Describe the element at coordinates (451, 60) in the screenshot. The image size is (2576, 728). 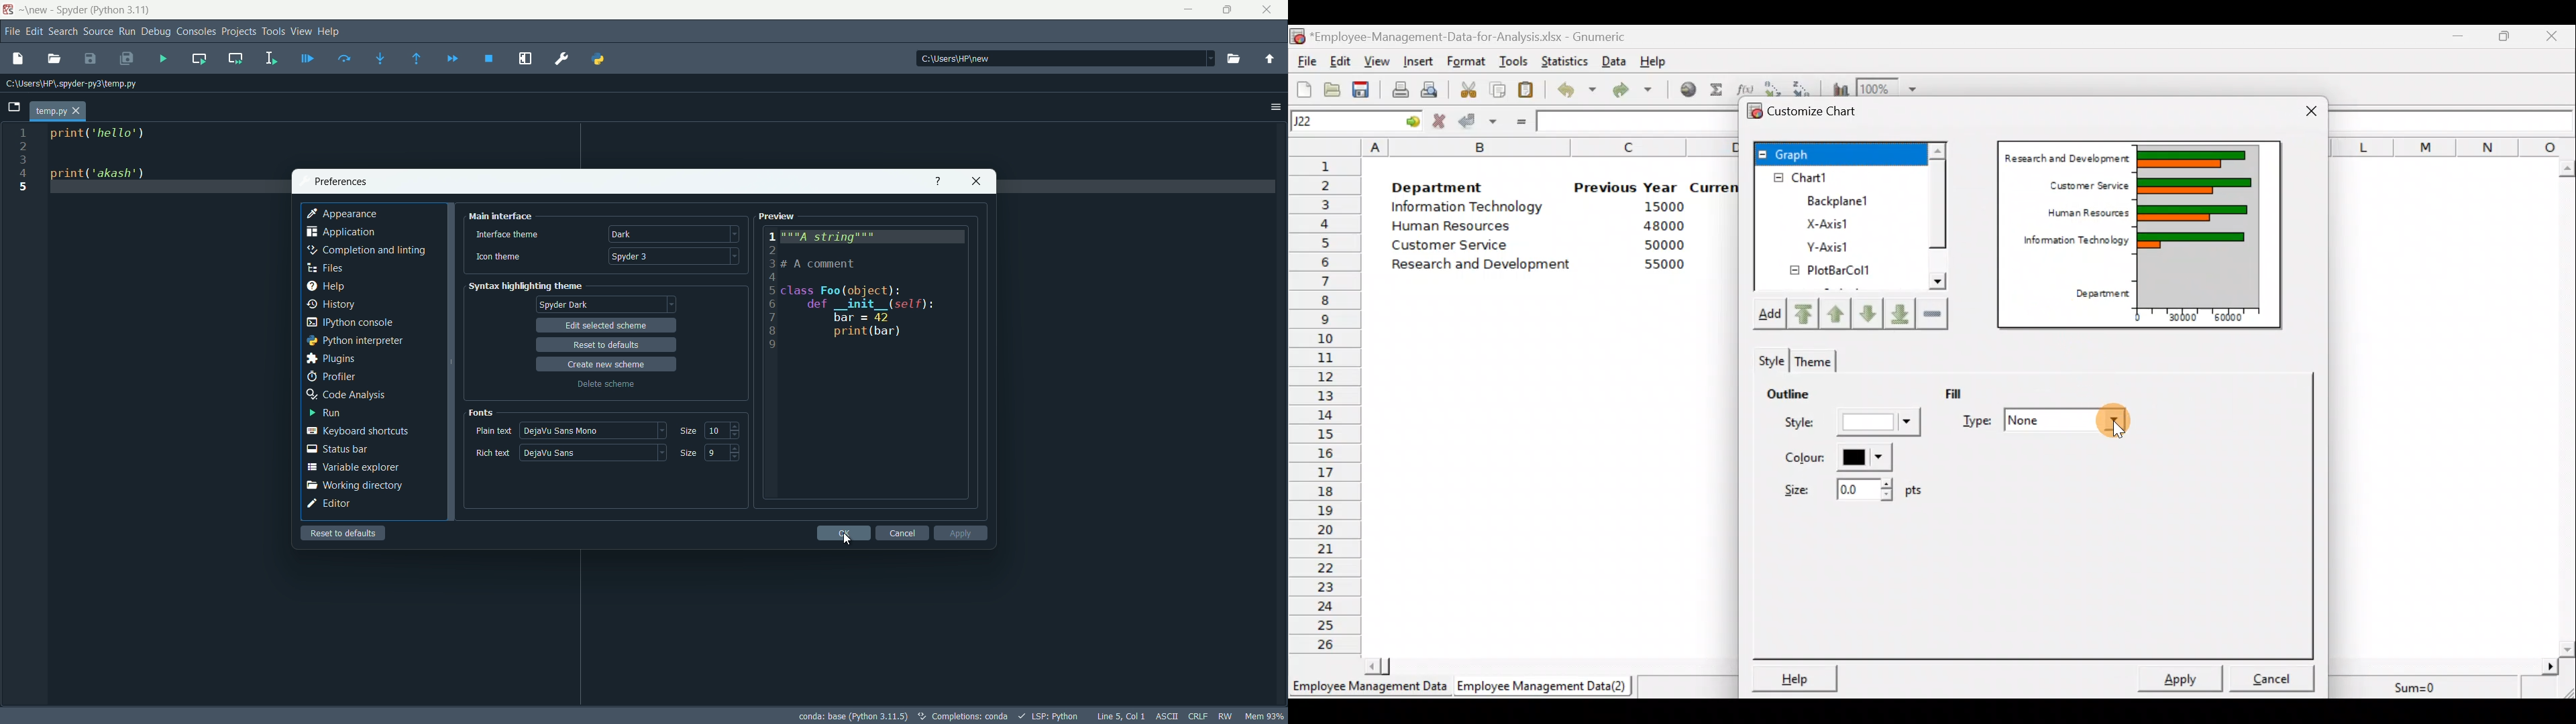
I see `continue execution until next function` at that location.